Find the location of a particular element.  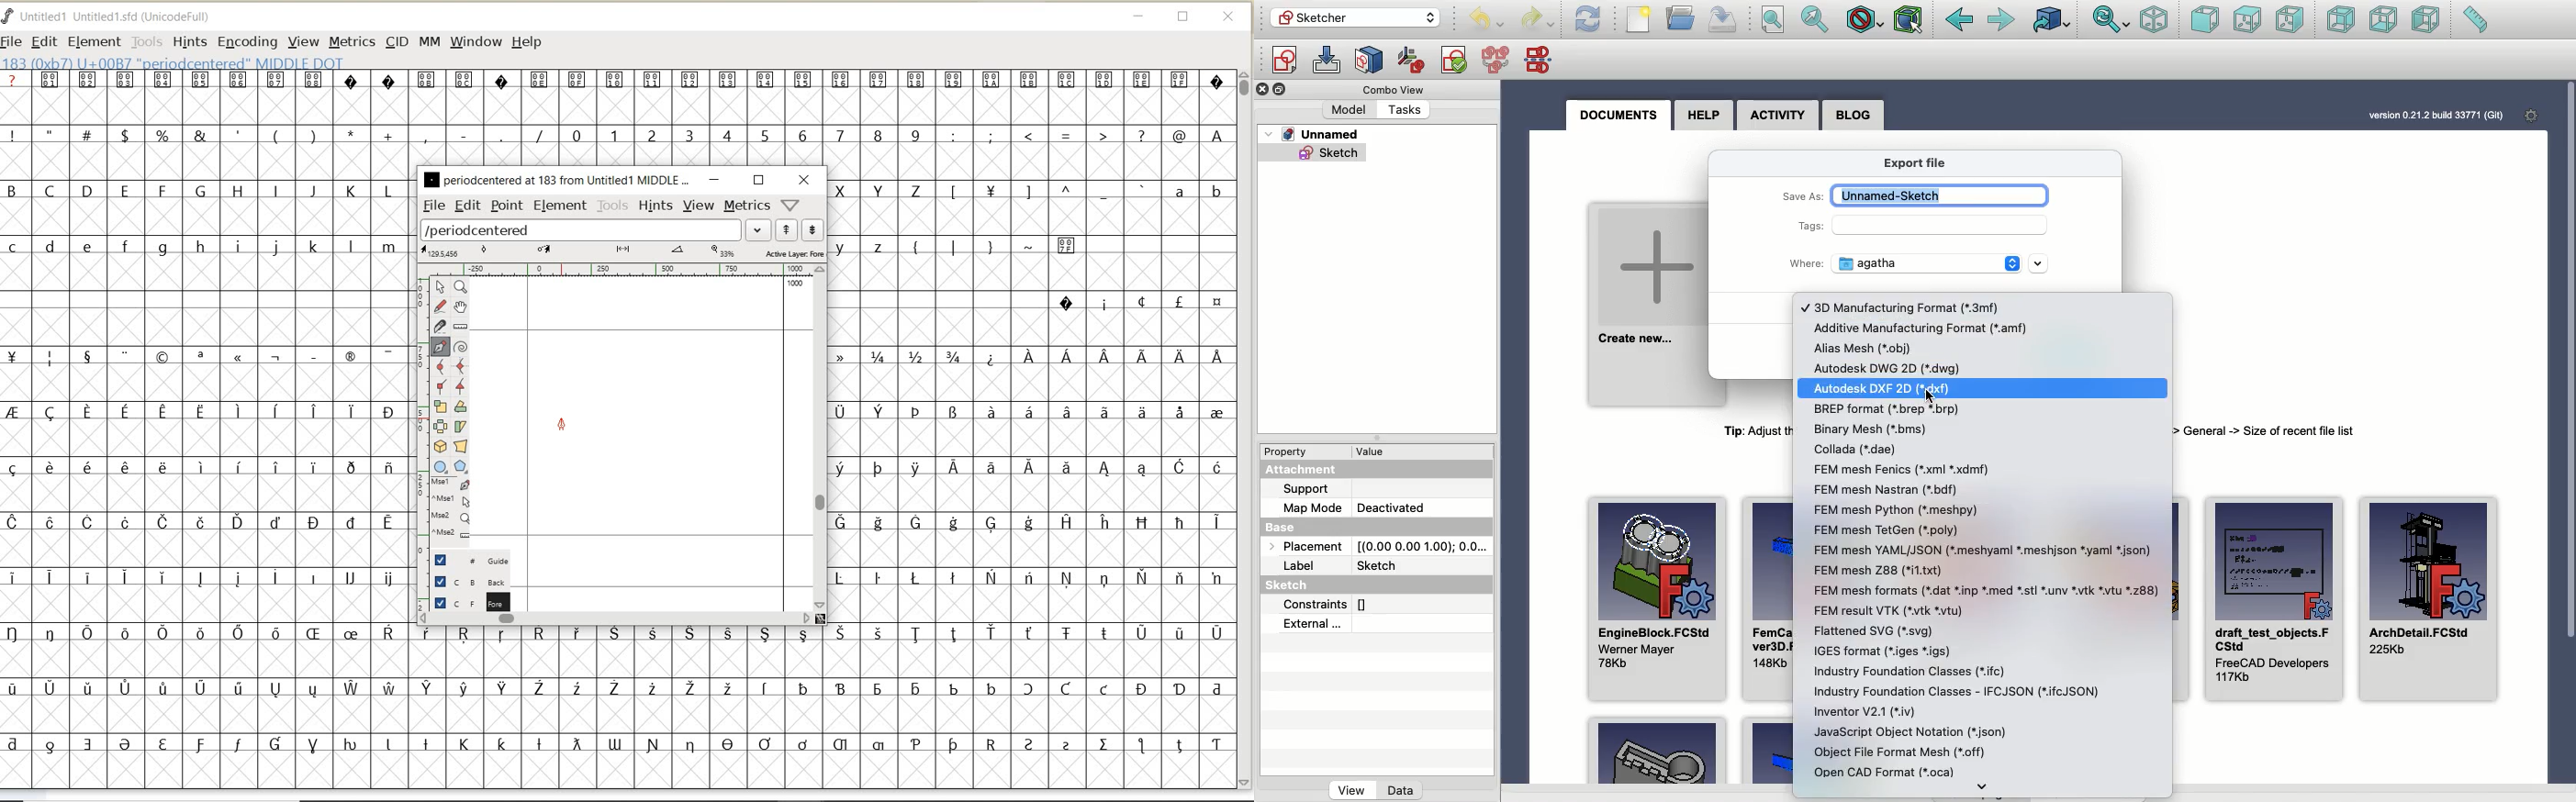

Reorient  is located at coordinates (1411, 59).